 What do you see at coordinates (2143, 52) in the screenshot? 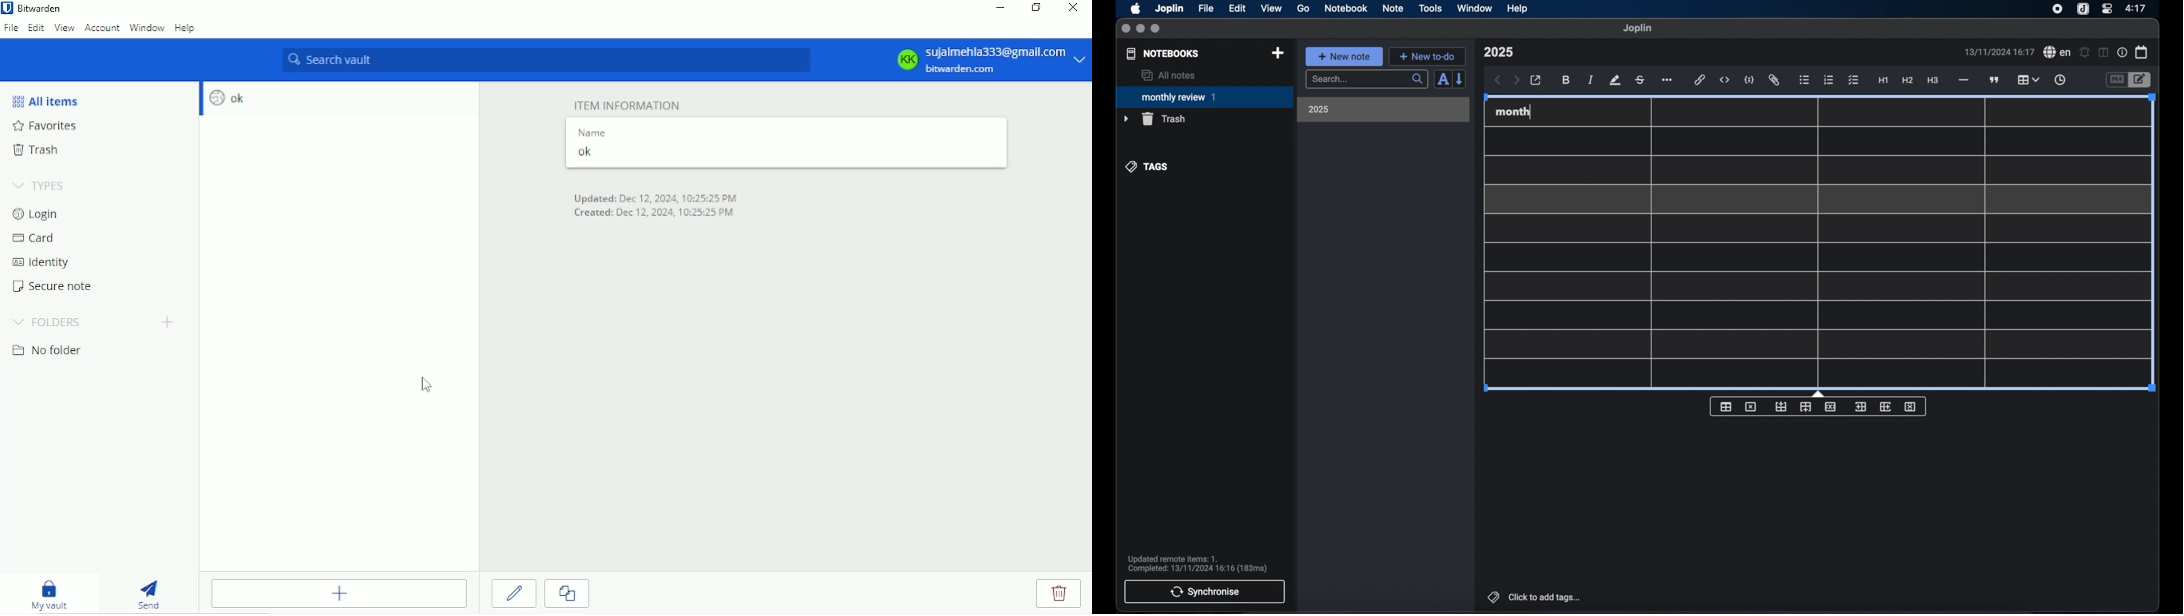
I see `calendar` at bounding box center [2143, 52].